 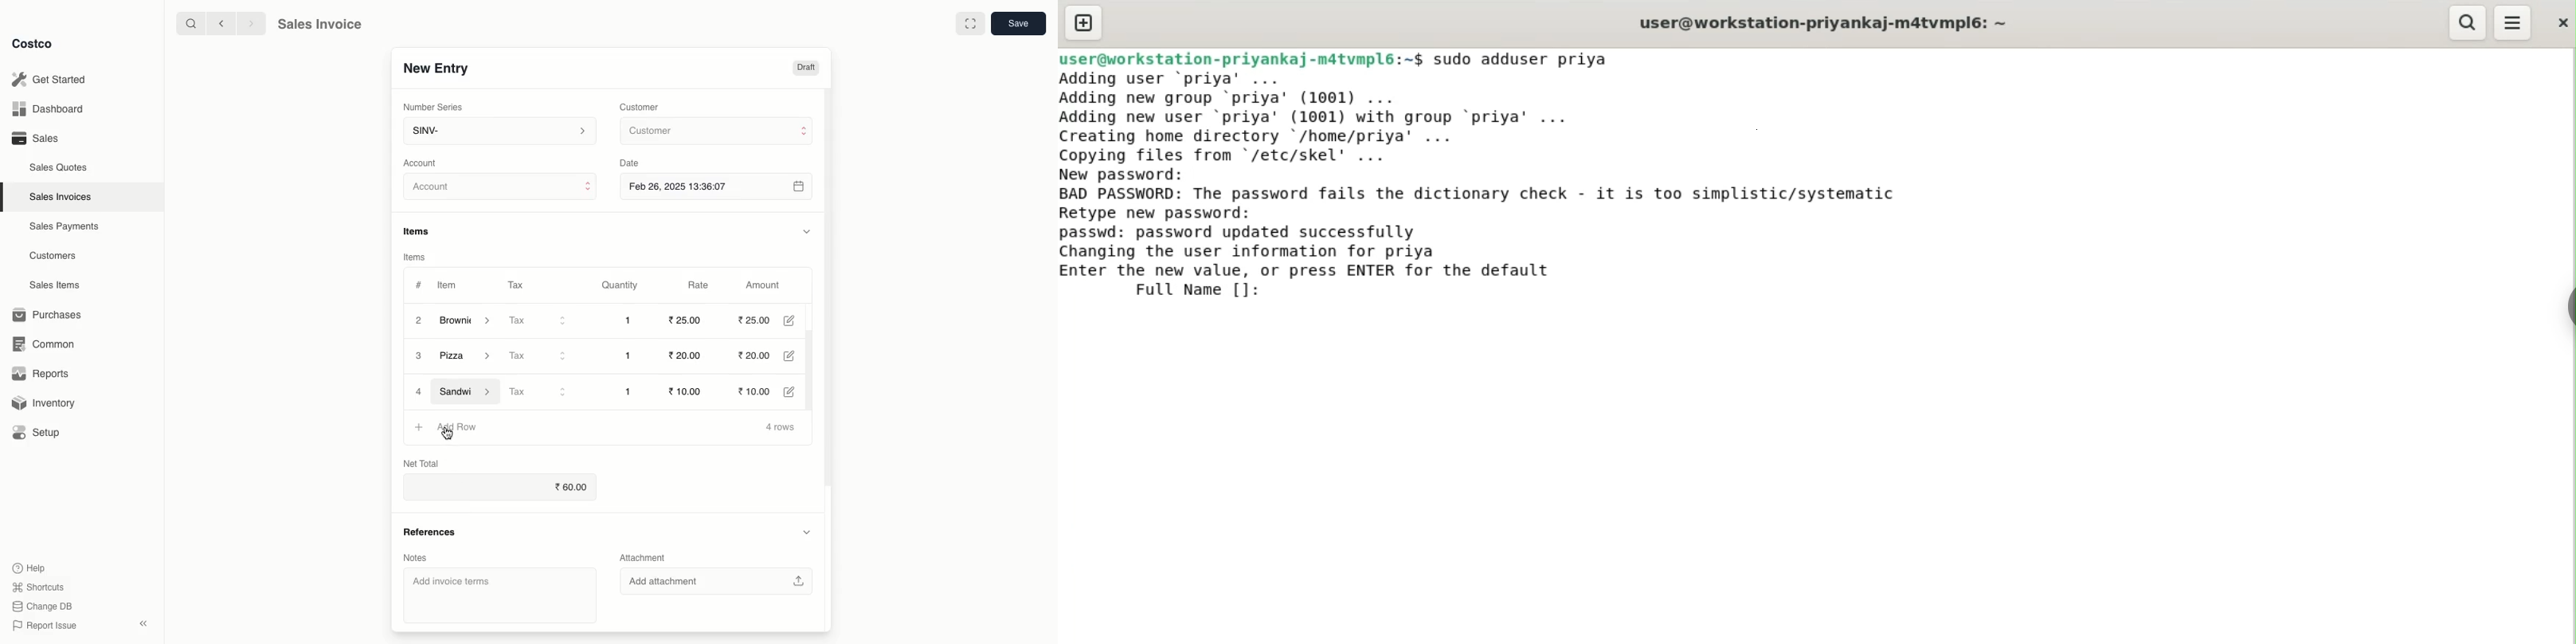 I want to click on Brownie, so click(x=469, y=357).